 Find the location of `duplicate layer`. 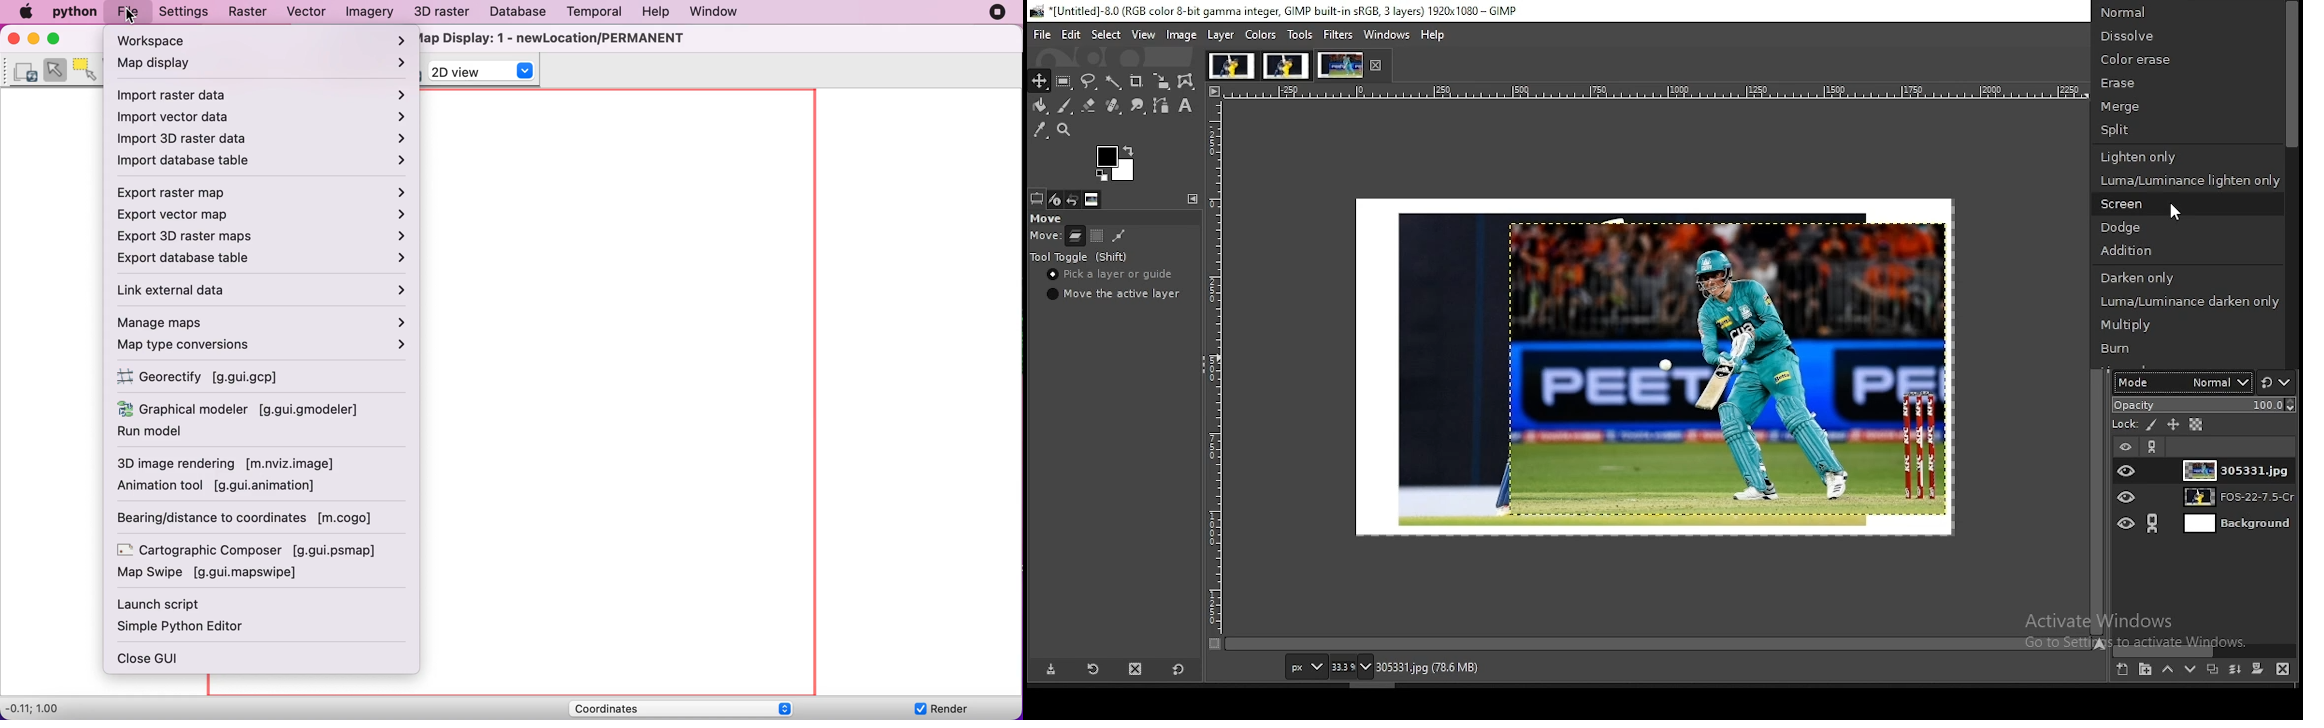

duplicate layer is located at coordinates (2211, 669).